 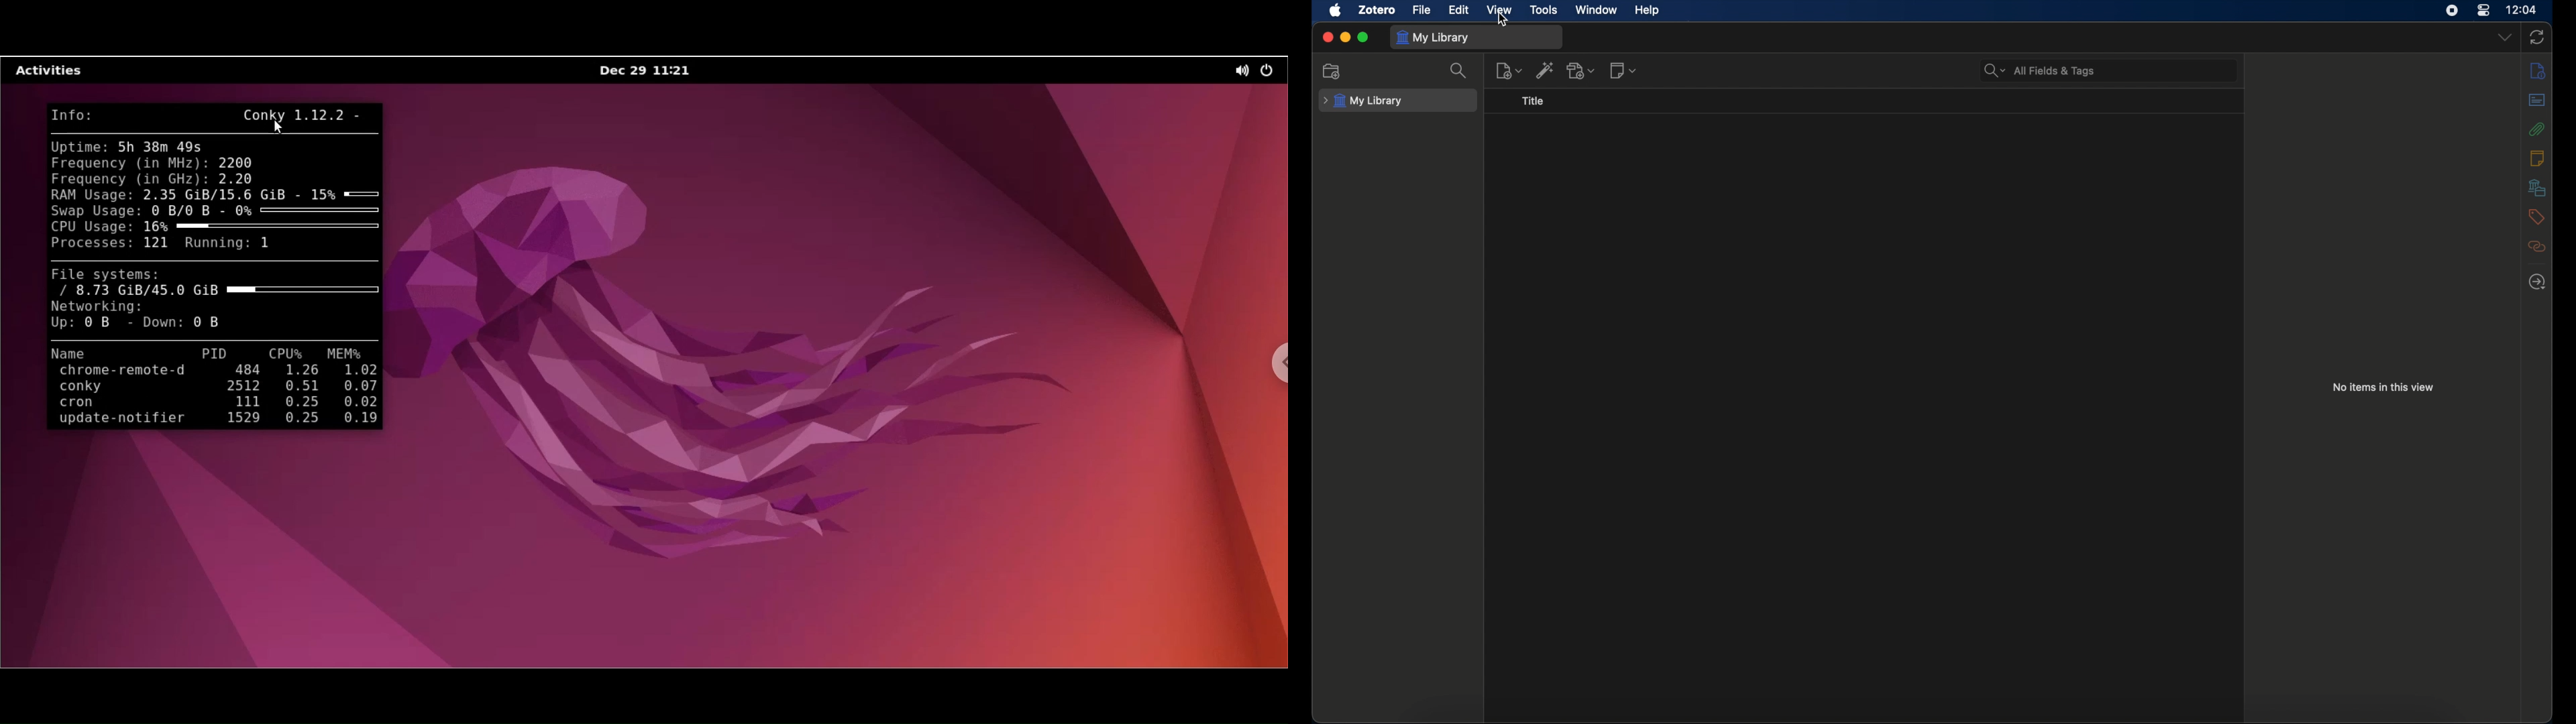 I want to click on locate, so click(x=2537, y=282).